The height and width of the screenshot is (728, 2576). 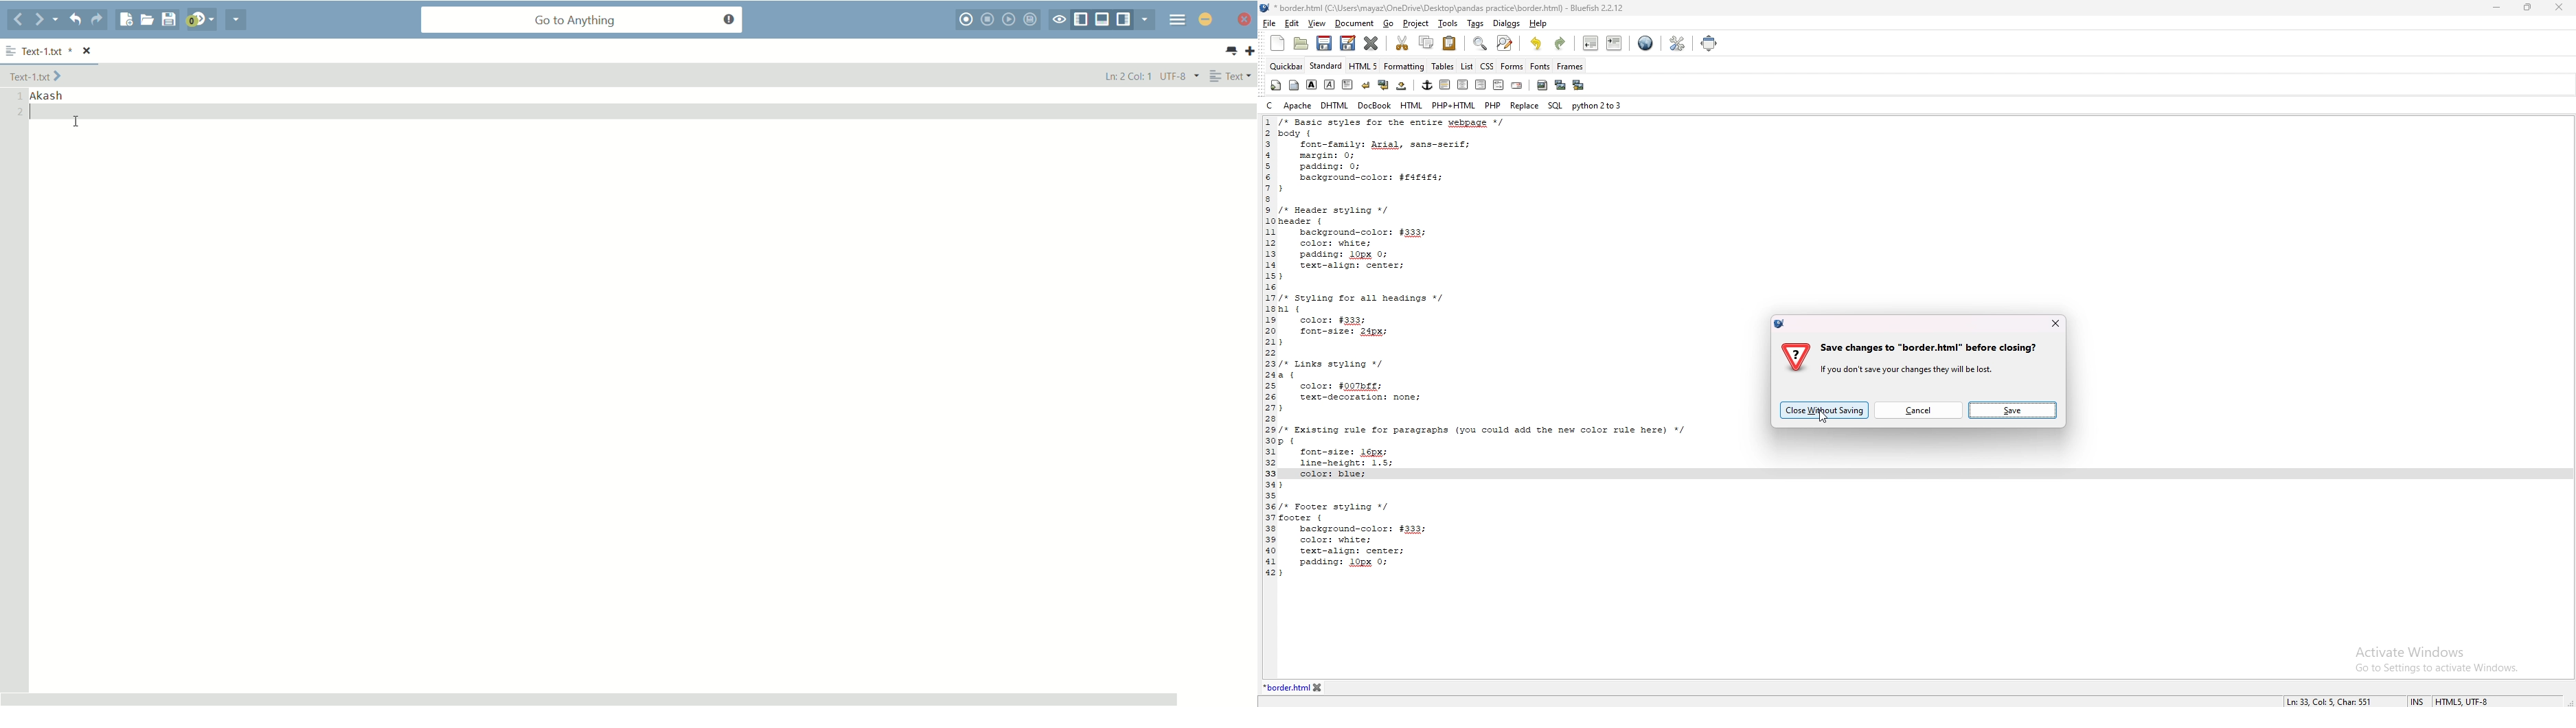 What do you see at coordinates (1707, 43) in the screenshot?
I see `full screen` at bounding box center [1707, 43].